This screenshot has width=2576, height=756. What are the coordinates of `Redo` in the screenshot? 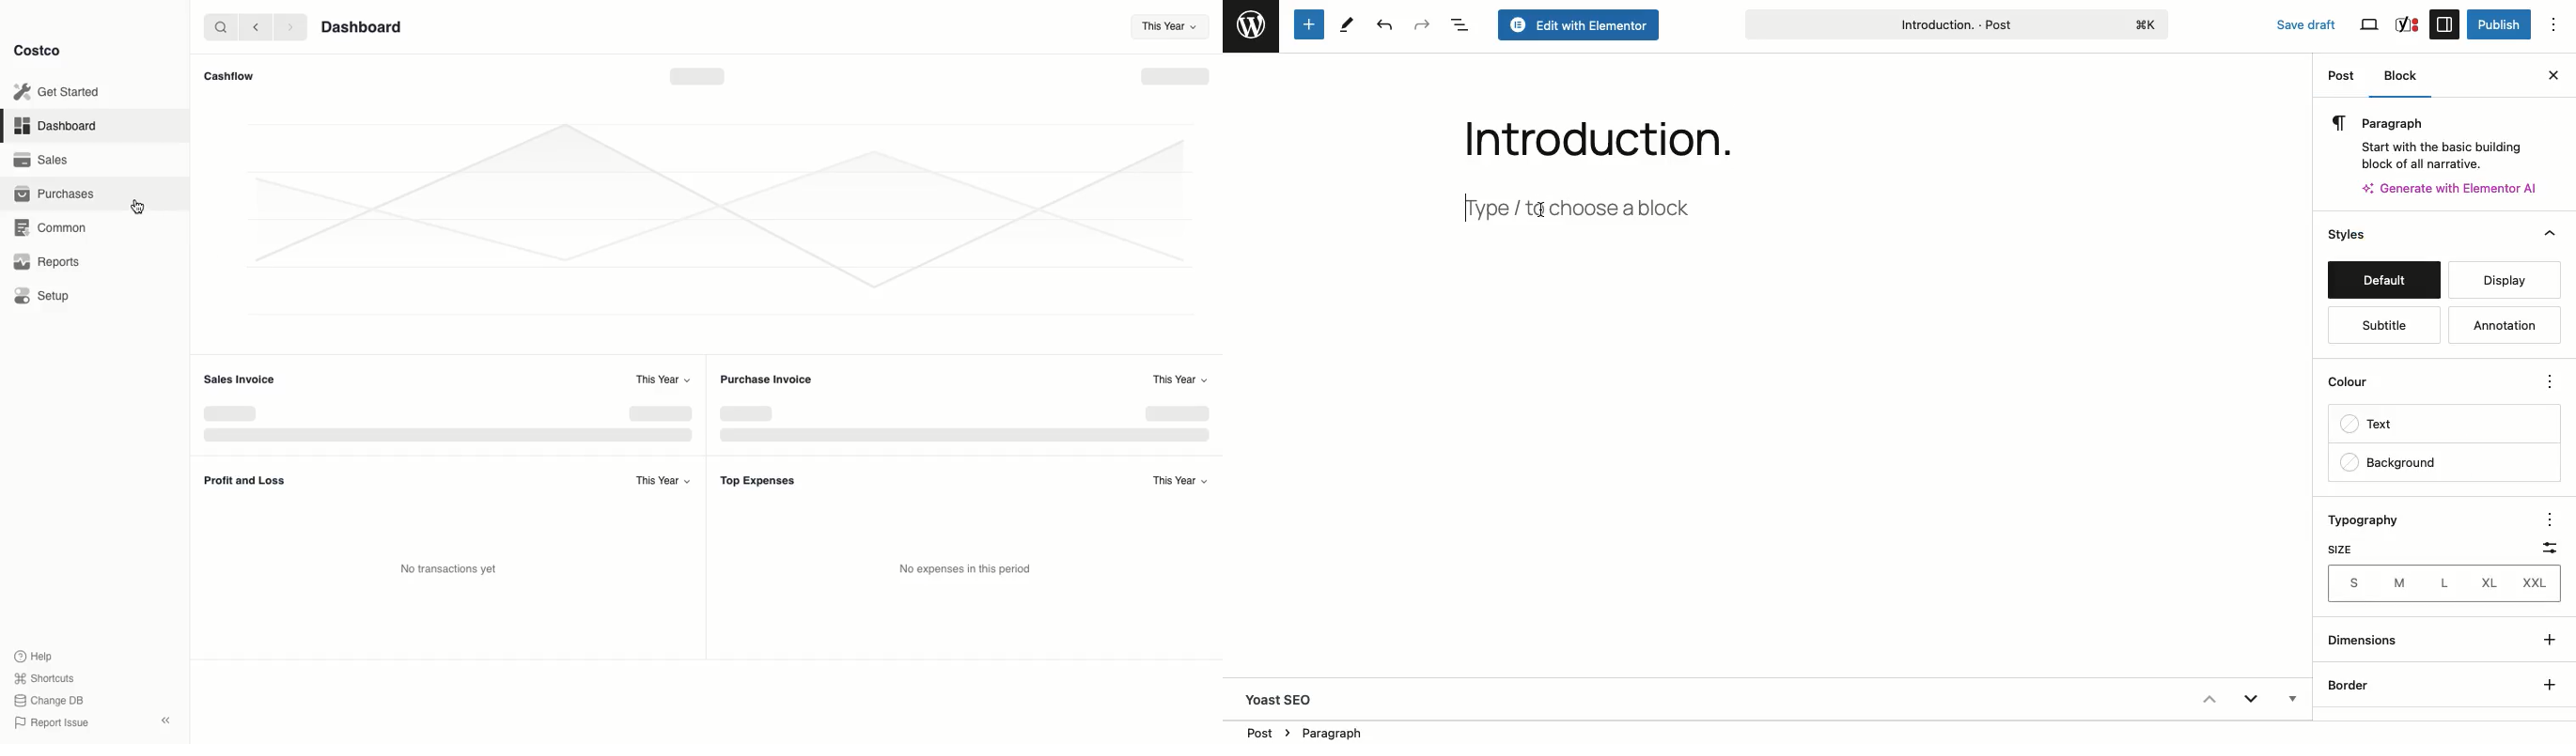 It's located at (1423, 24).